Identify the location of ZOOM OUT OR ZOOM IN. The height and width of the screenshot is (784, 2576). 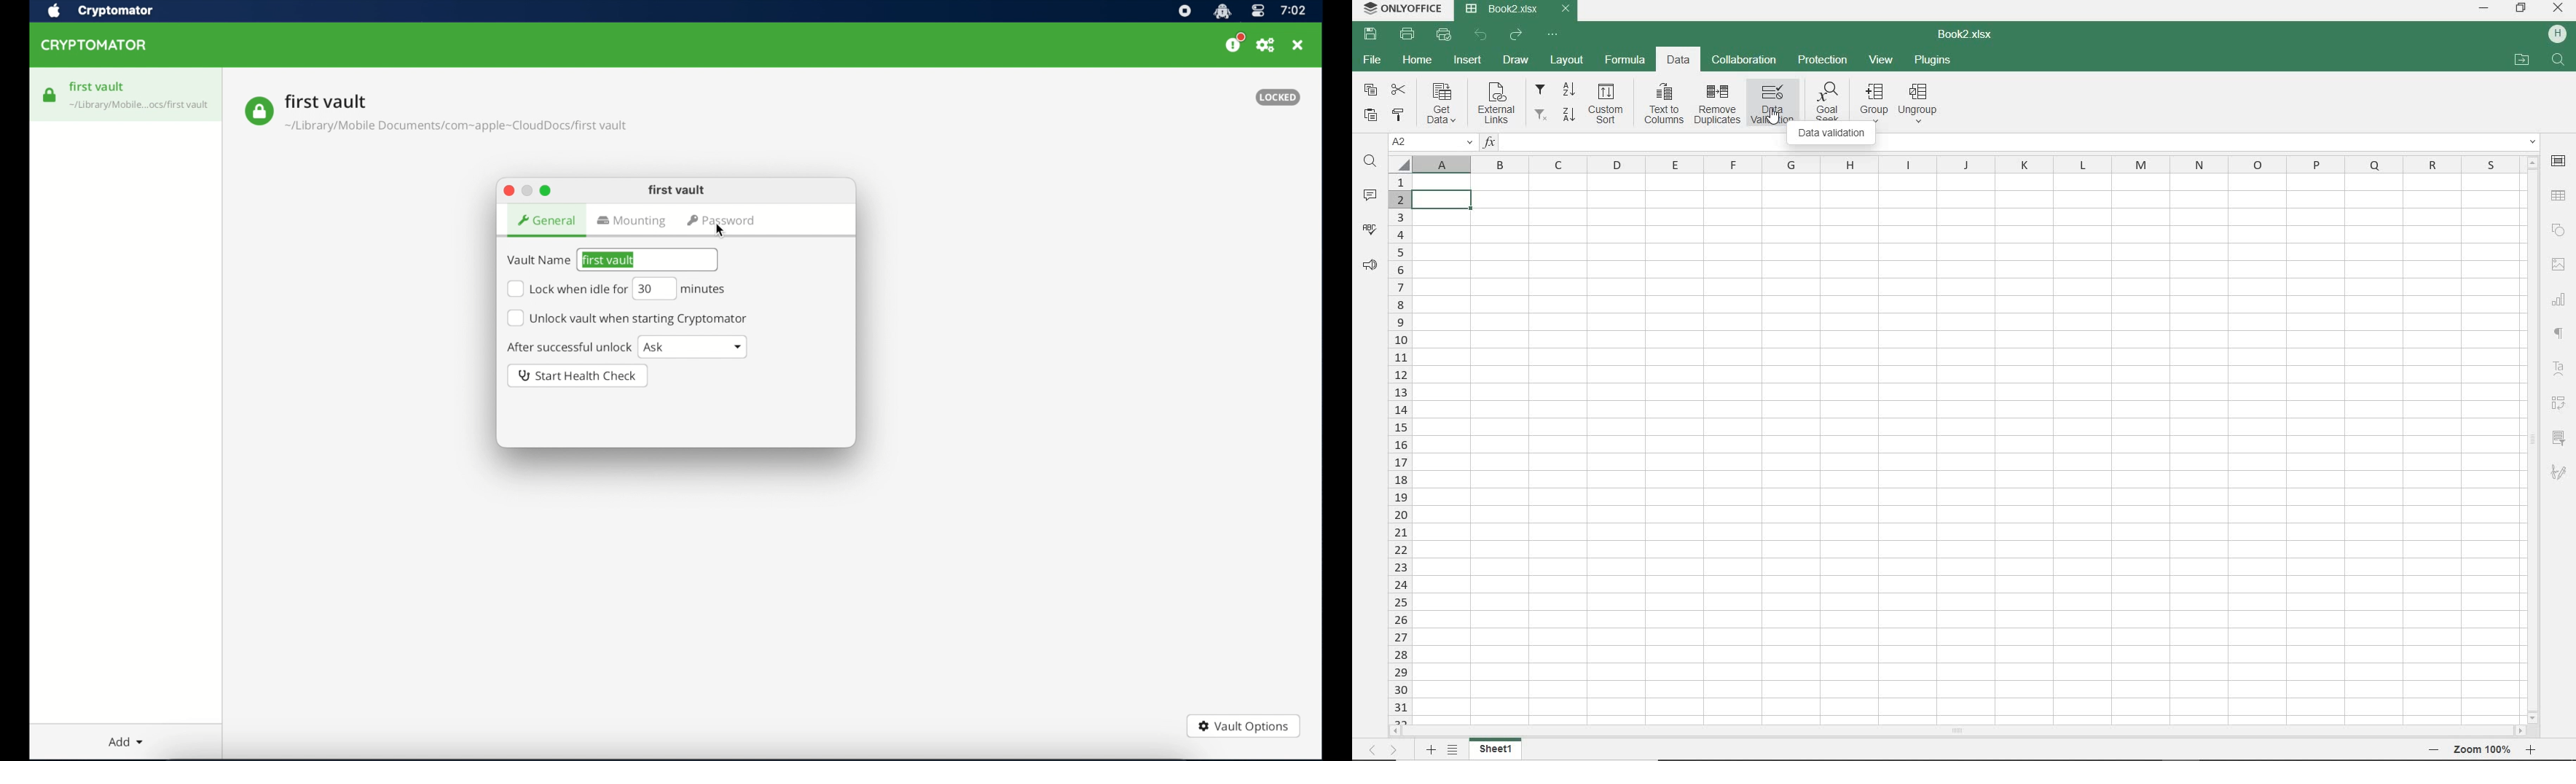
(2478, 750).